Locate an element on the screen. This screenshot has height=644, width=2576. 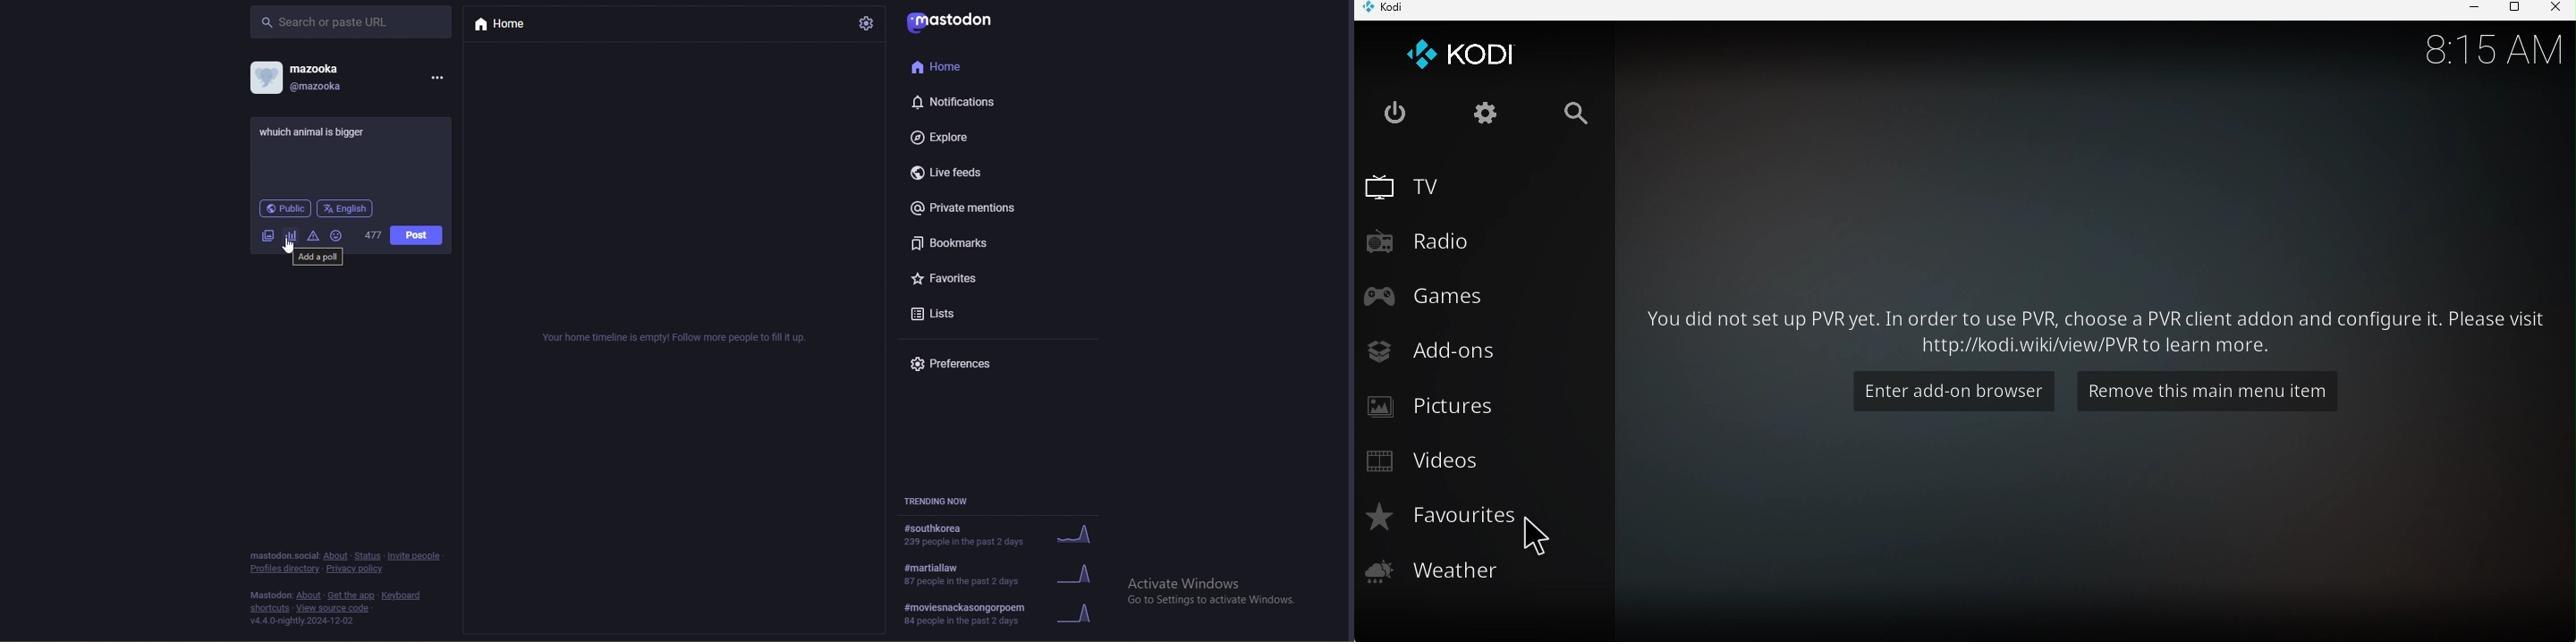
Enter add-on browser is located at coordinates (1959, 389).